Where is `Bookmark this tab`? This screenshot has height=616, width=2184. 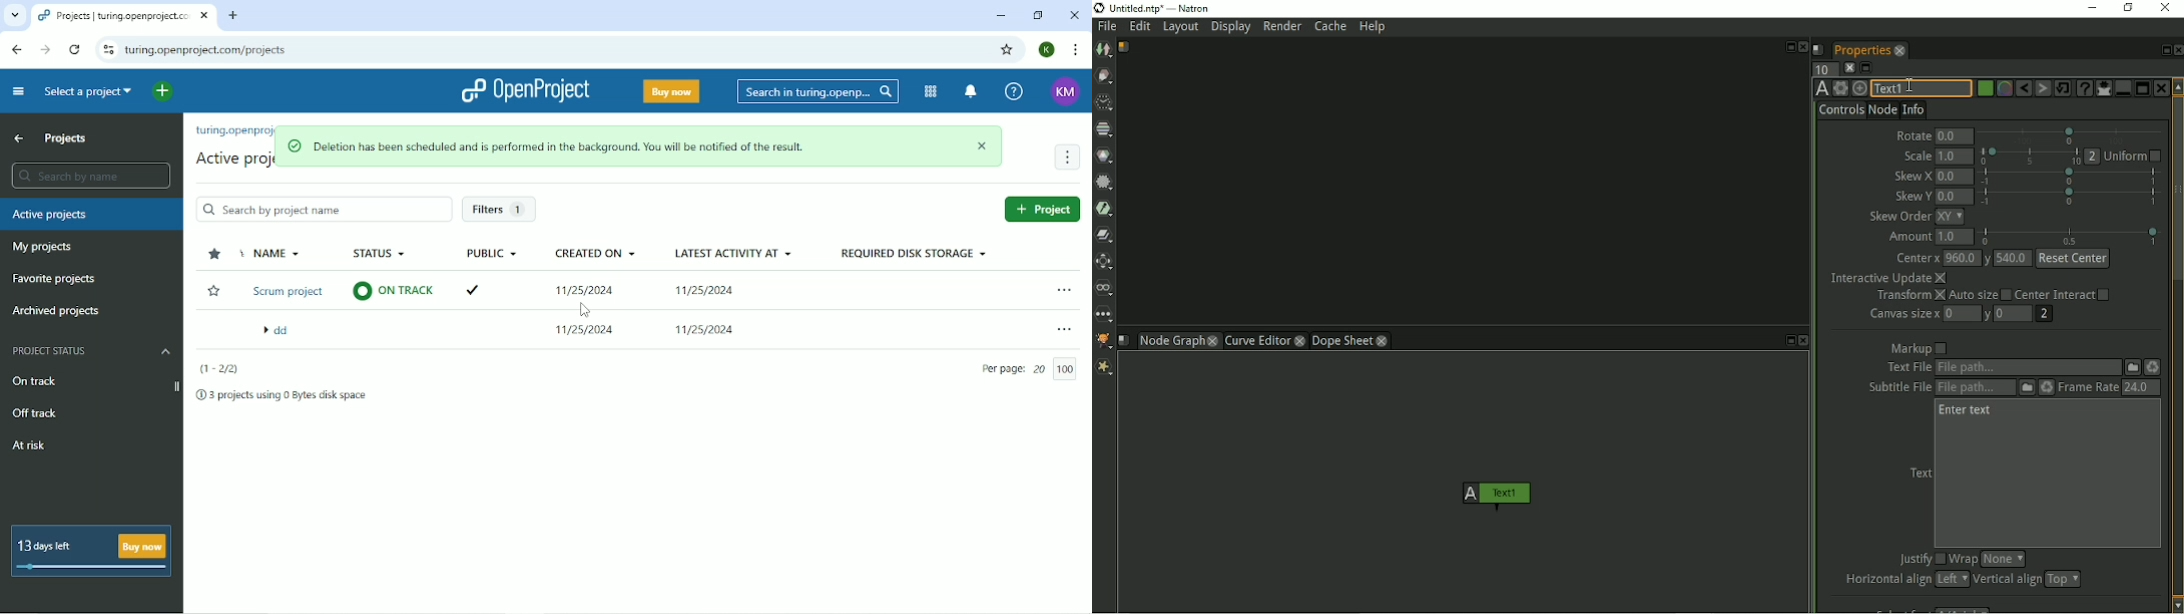 Bookmark this tab is located at coordinates (1008, 49).